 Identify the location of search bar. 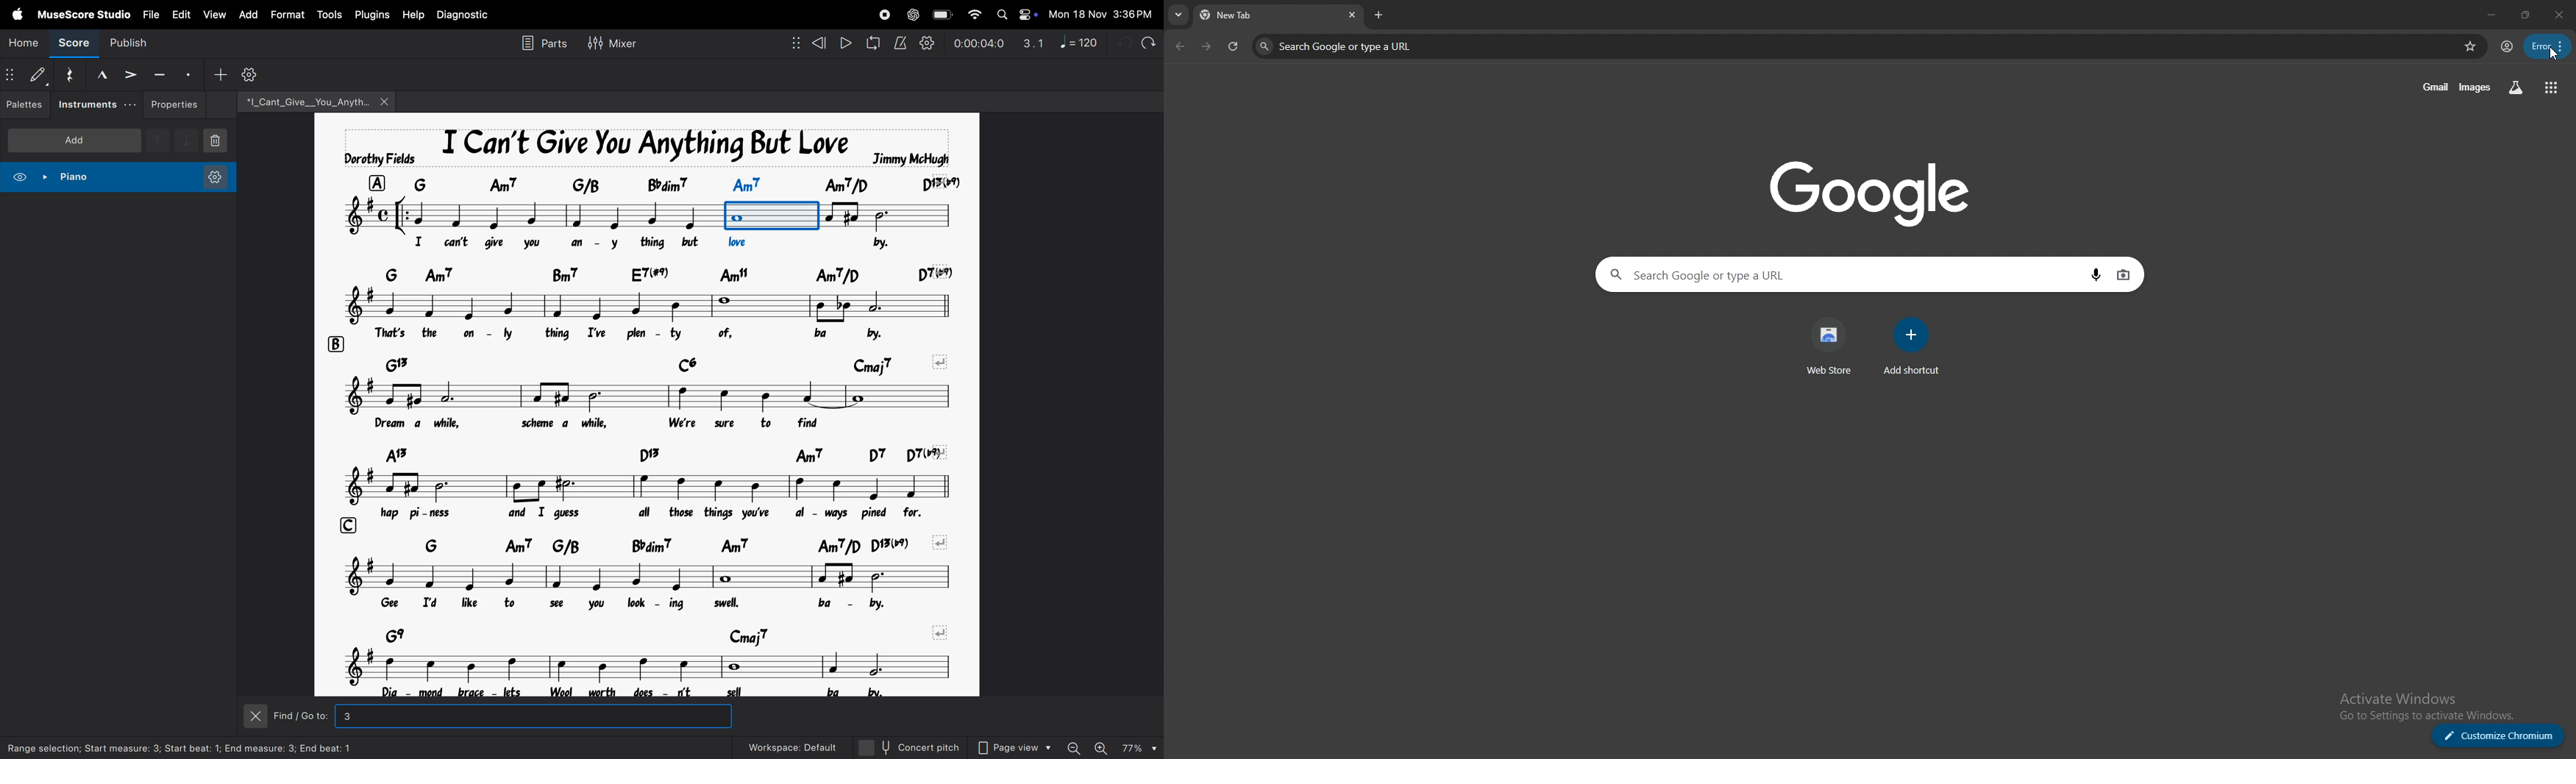
(1852, 48).